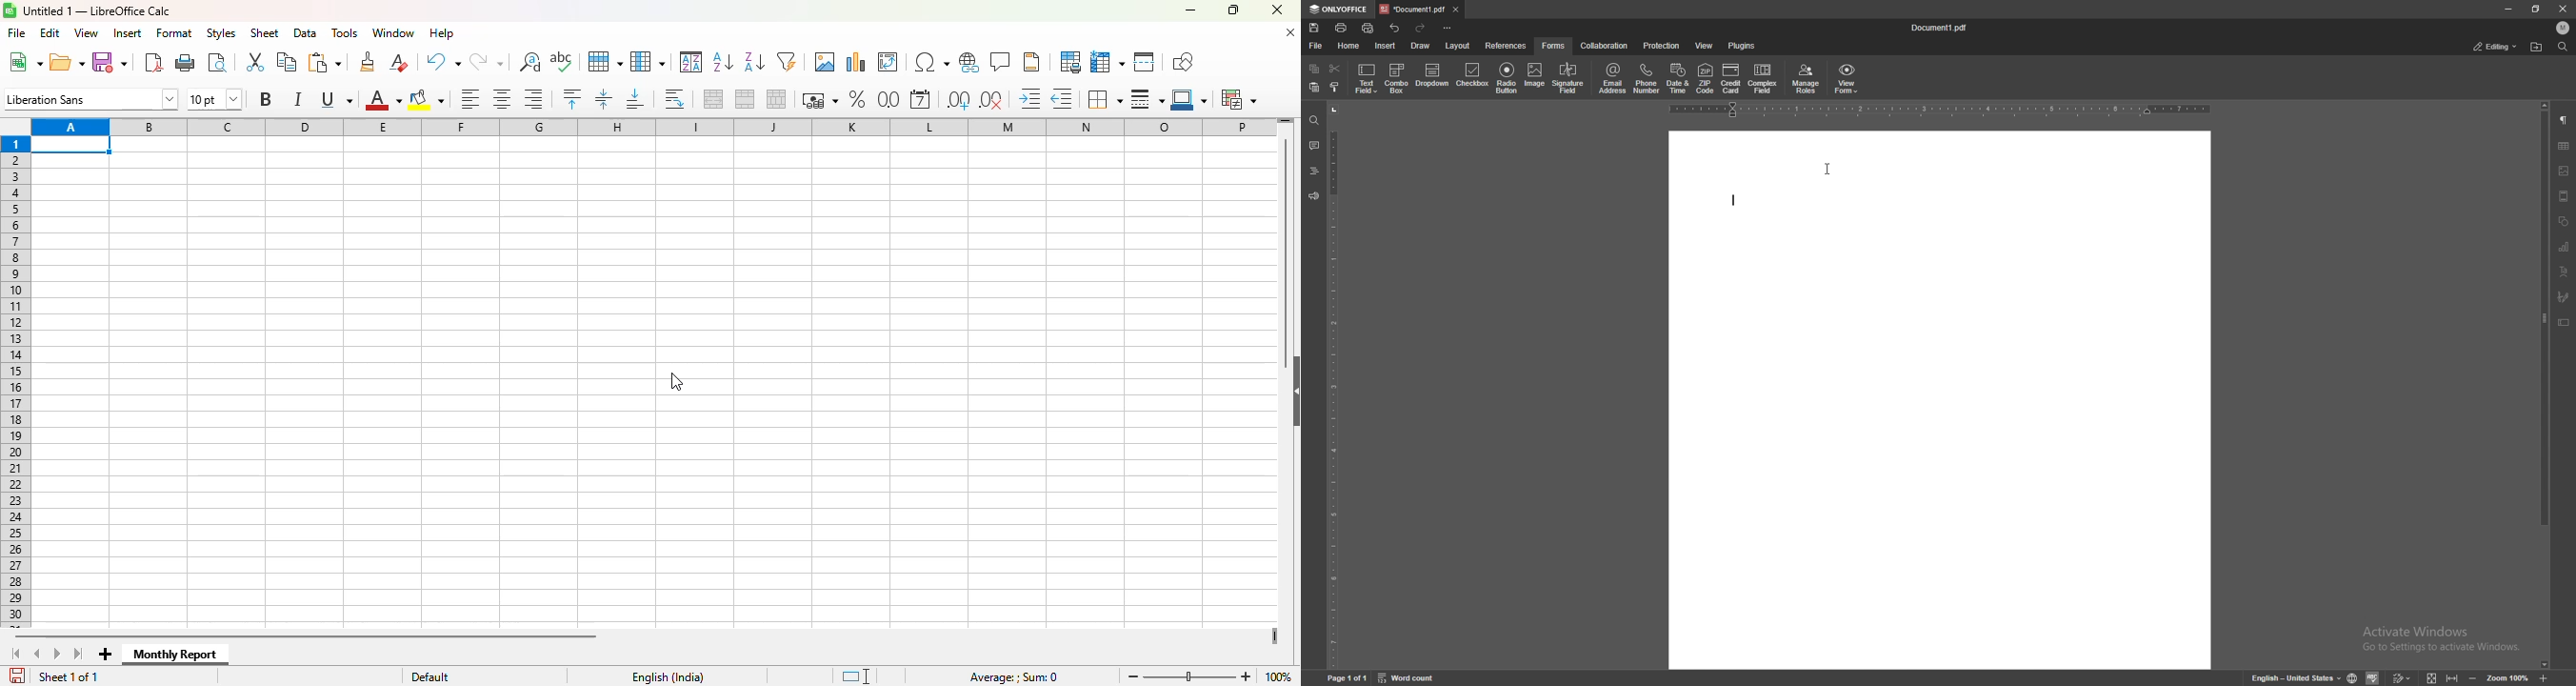 This screenshot has height=700, width=2576. I want to click on credit card, so click(1731, 79).